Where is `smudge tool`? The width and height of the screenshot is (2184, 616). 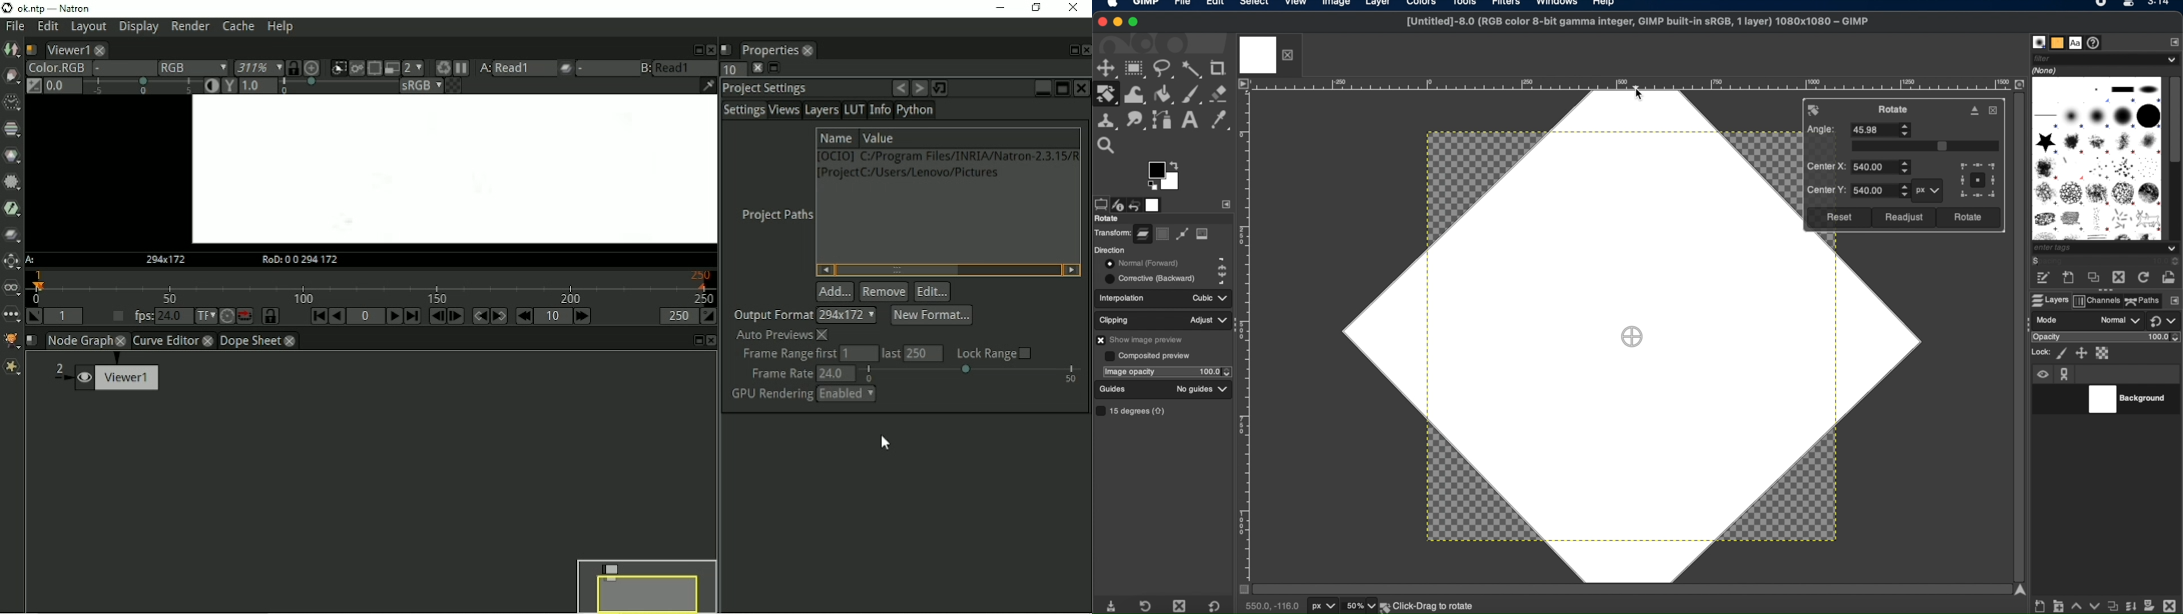
smudge tool is located at coordinates (1135, 119).